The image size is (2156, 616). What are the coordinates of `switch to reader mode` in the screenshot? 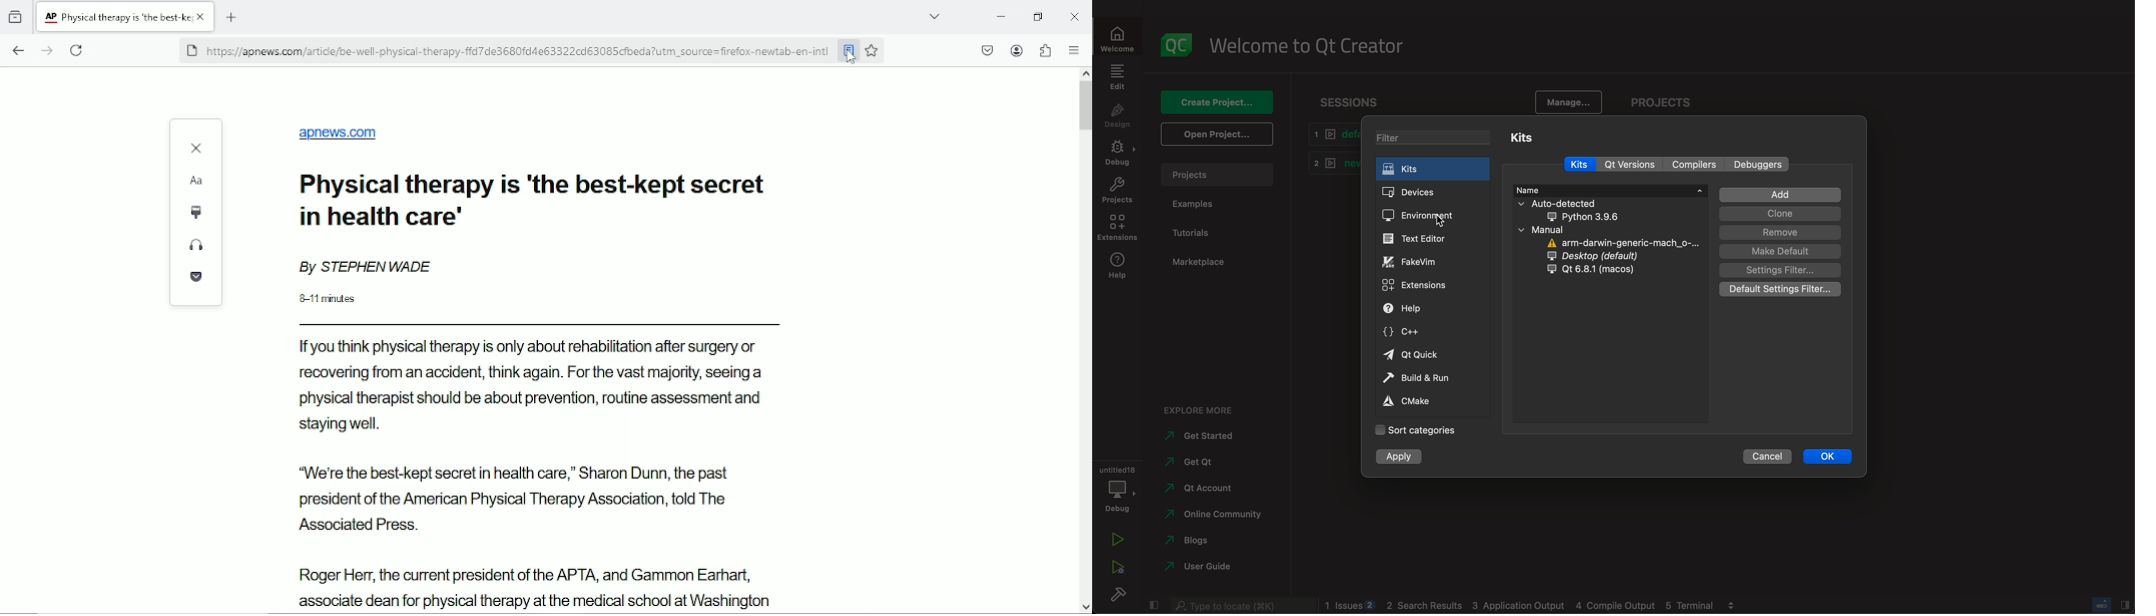 It's located at (847, 51).